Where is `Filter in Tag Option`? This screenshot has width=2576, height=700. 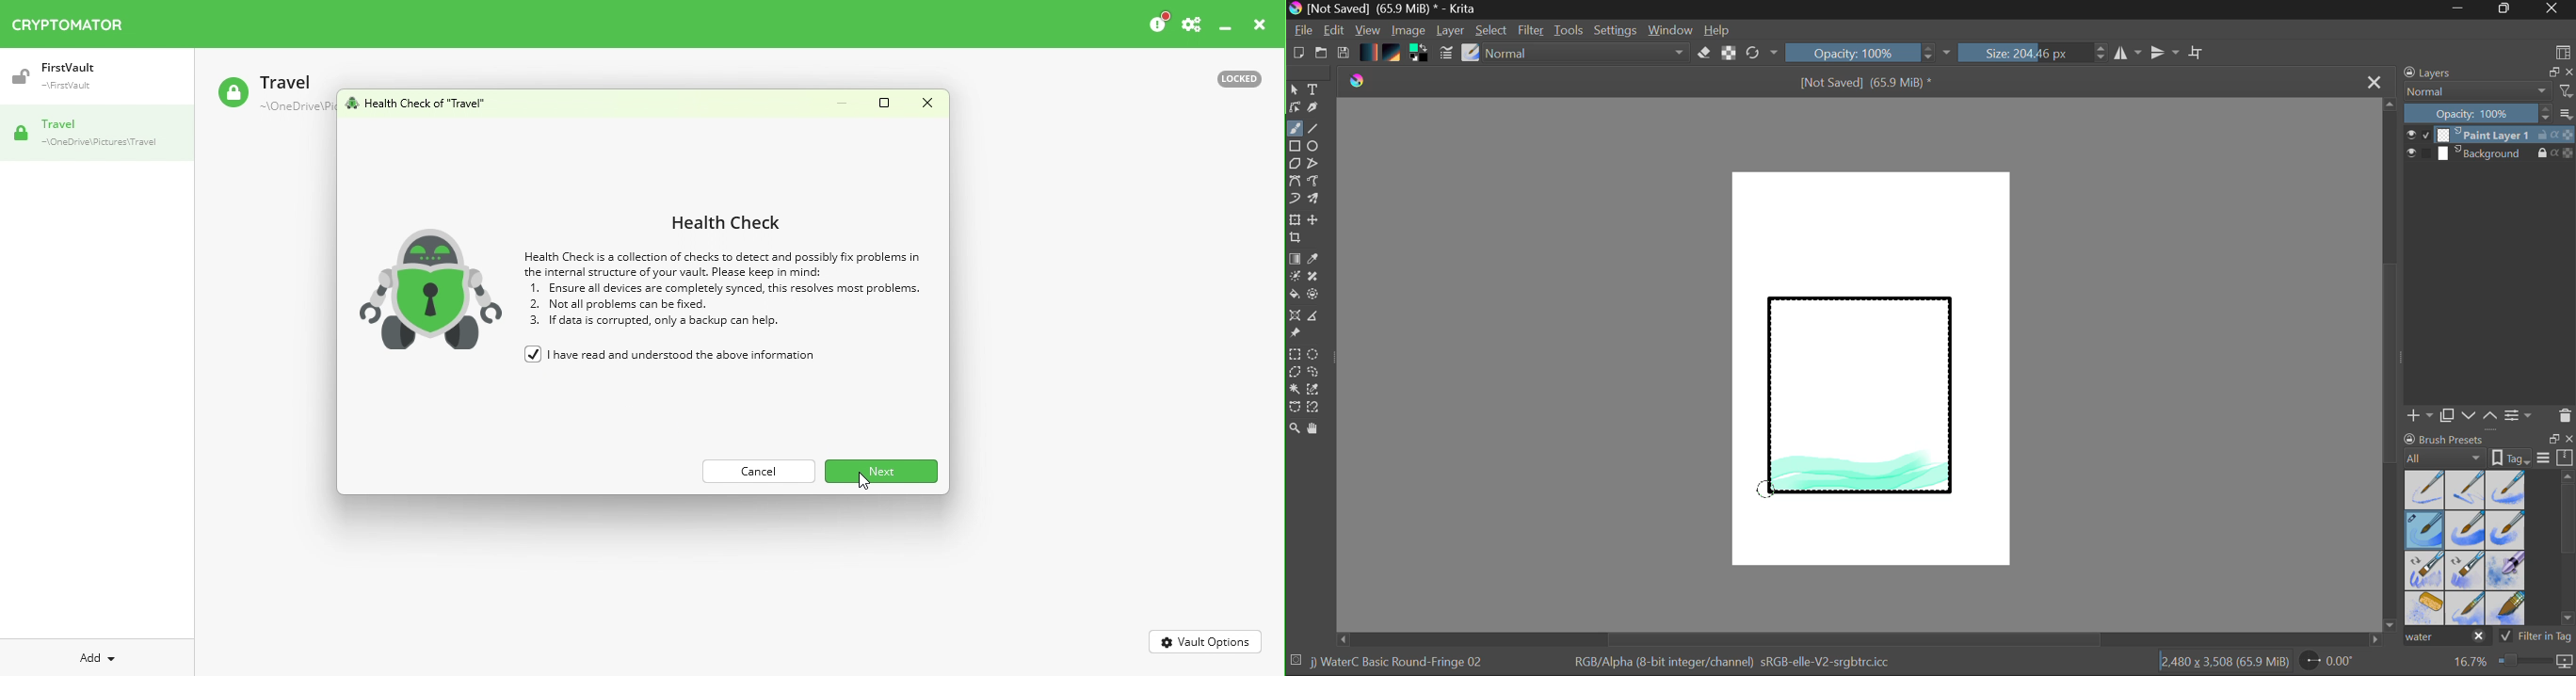
Filter in Tag Option is located at coordinates (2537, 638).